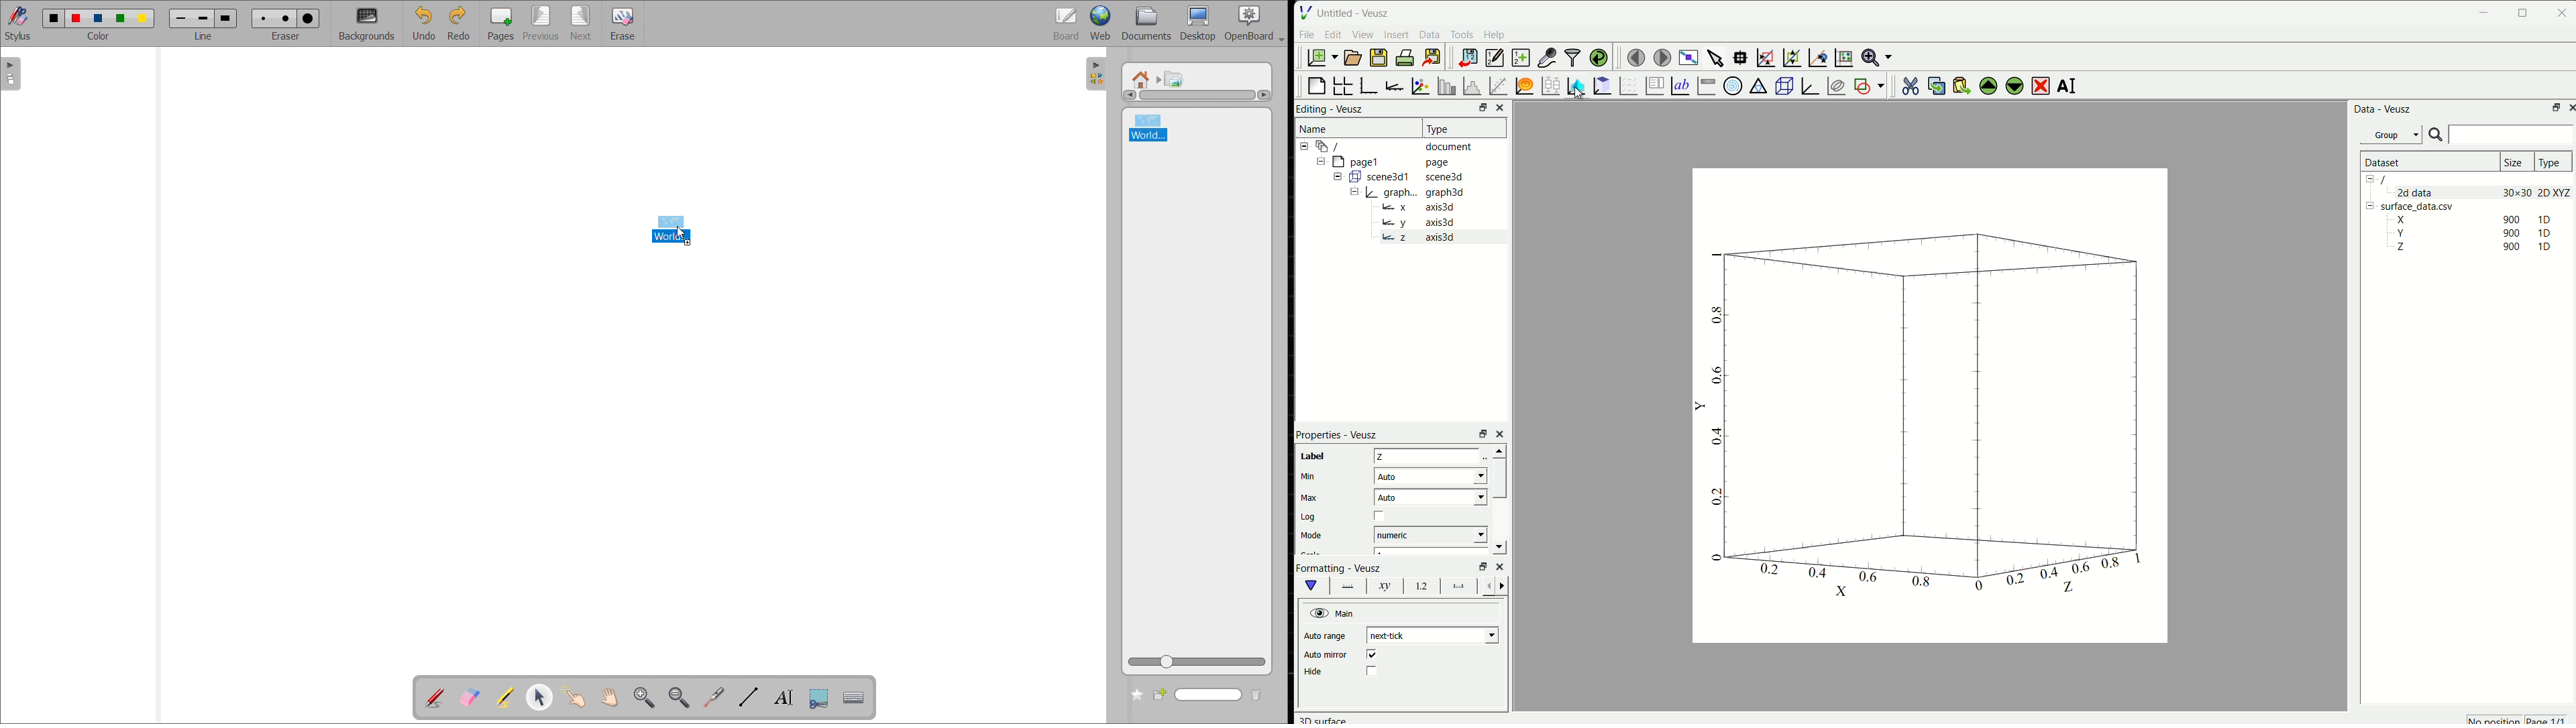  I want to click on xy, so click(1385, 586).